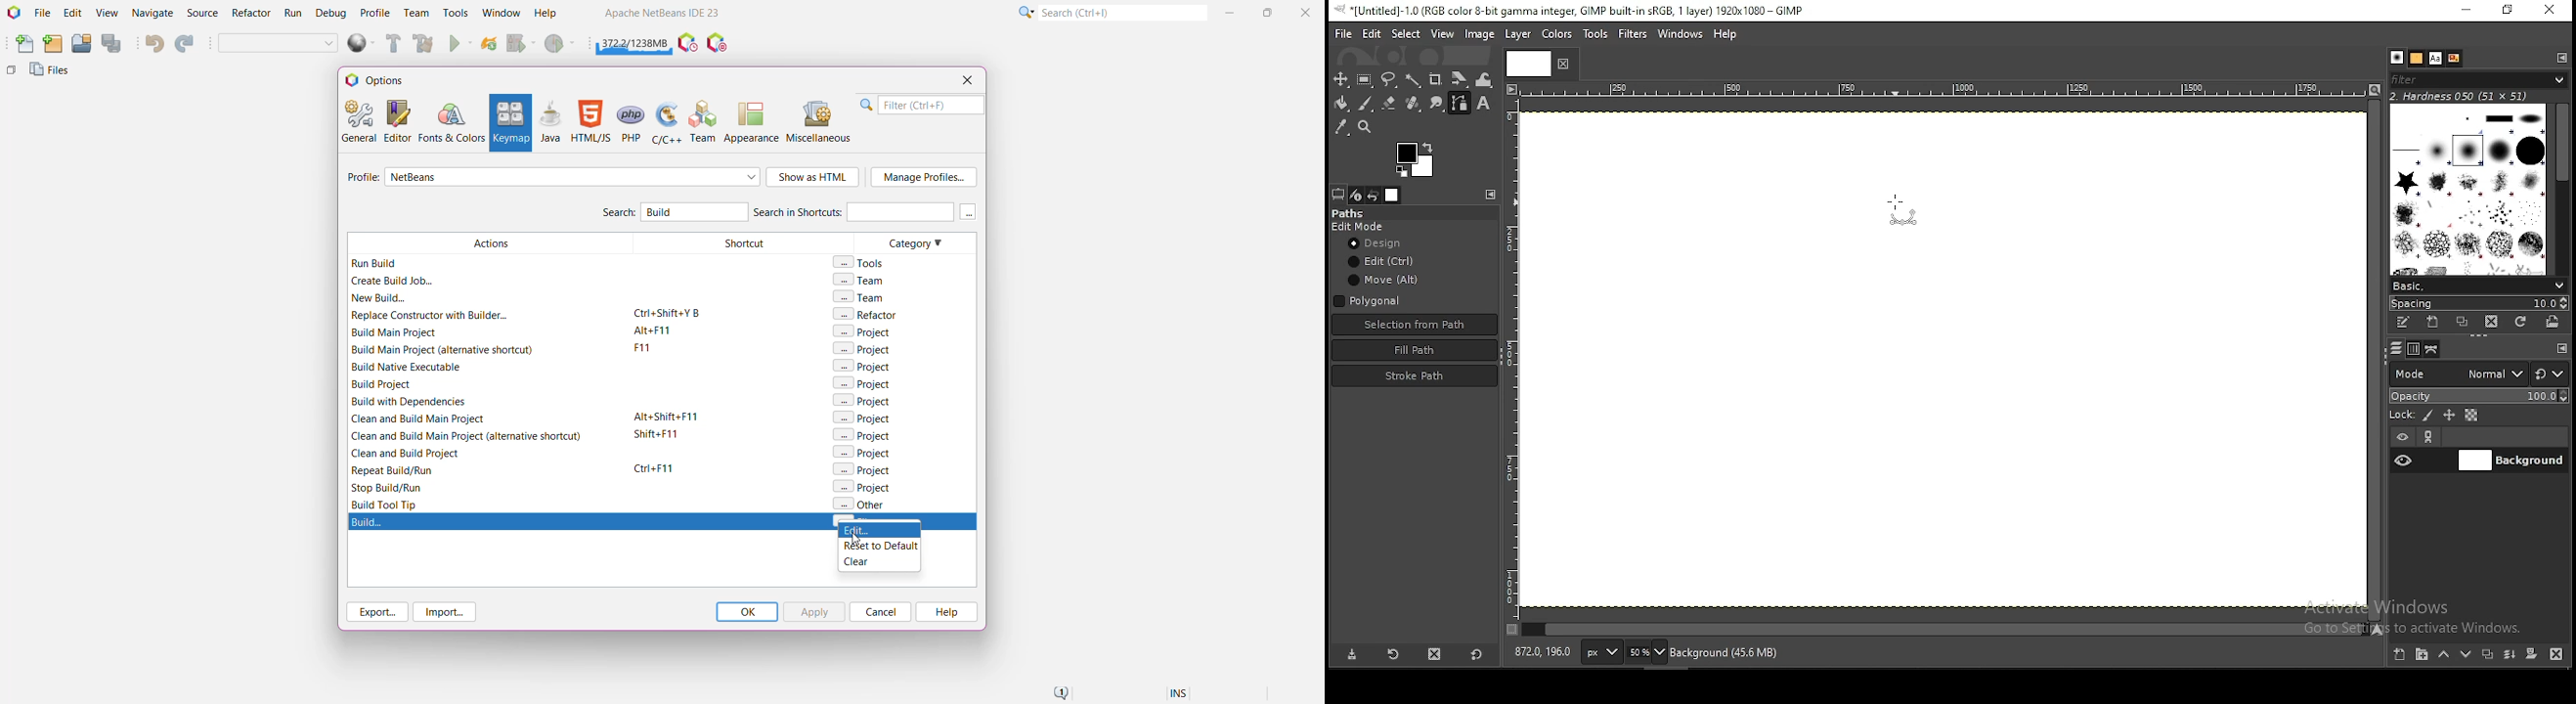 The width and height of the screenshot is (2576, 728). I want to click on Team, so click(415, 13).